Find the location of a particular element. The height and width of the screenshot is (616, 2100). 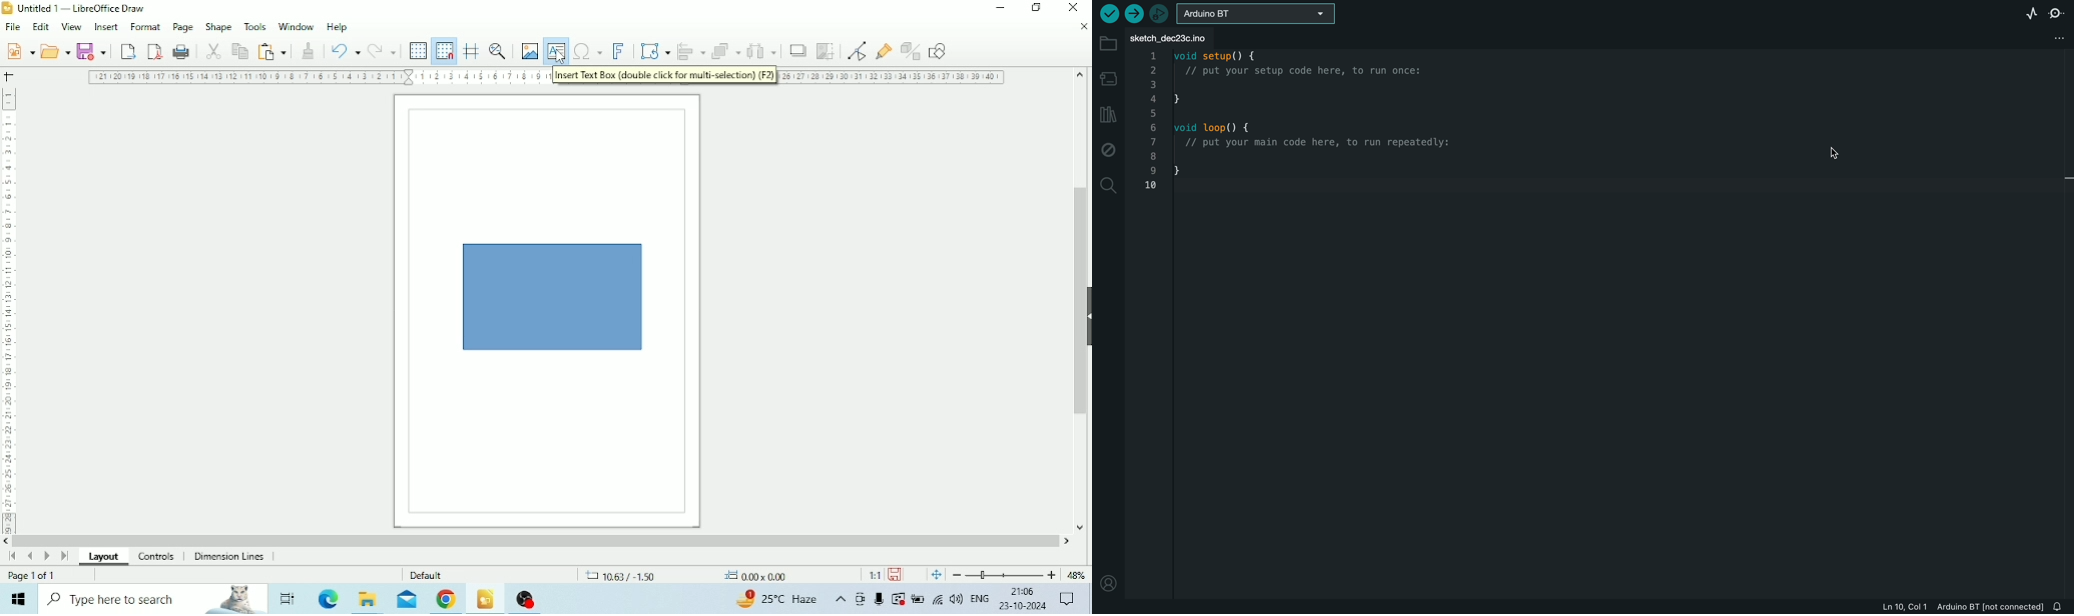

Temperature is located at coordinates (779, 598).